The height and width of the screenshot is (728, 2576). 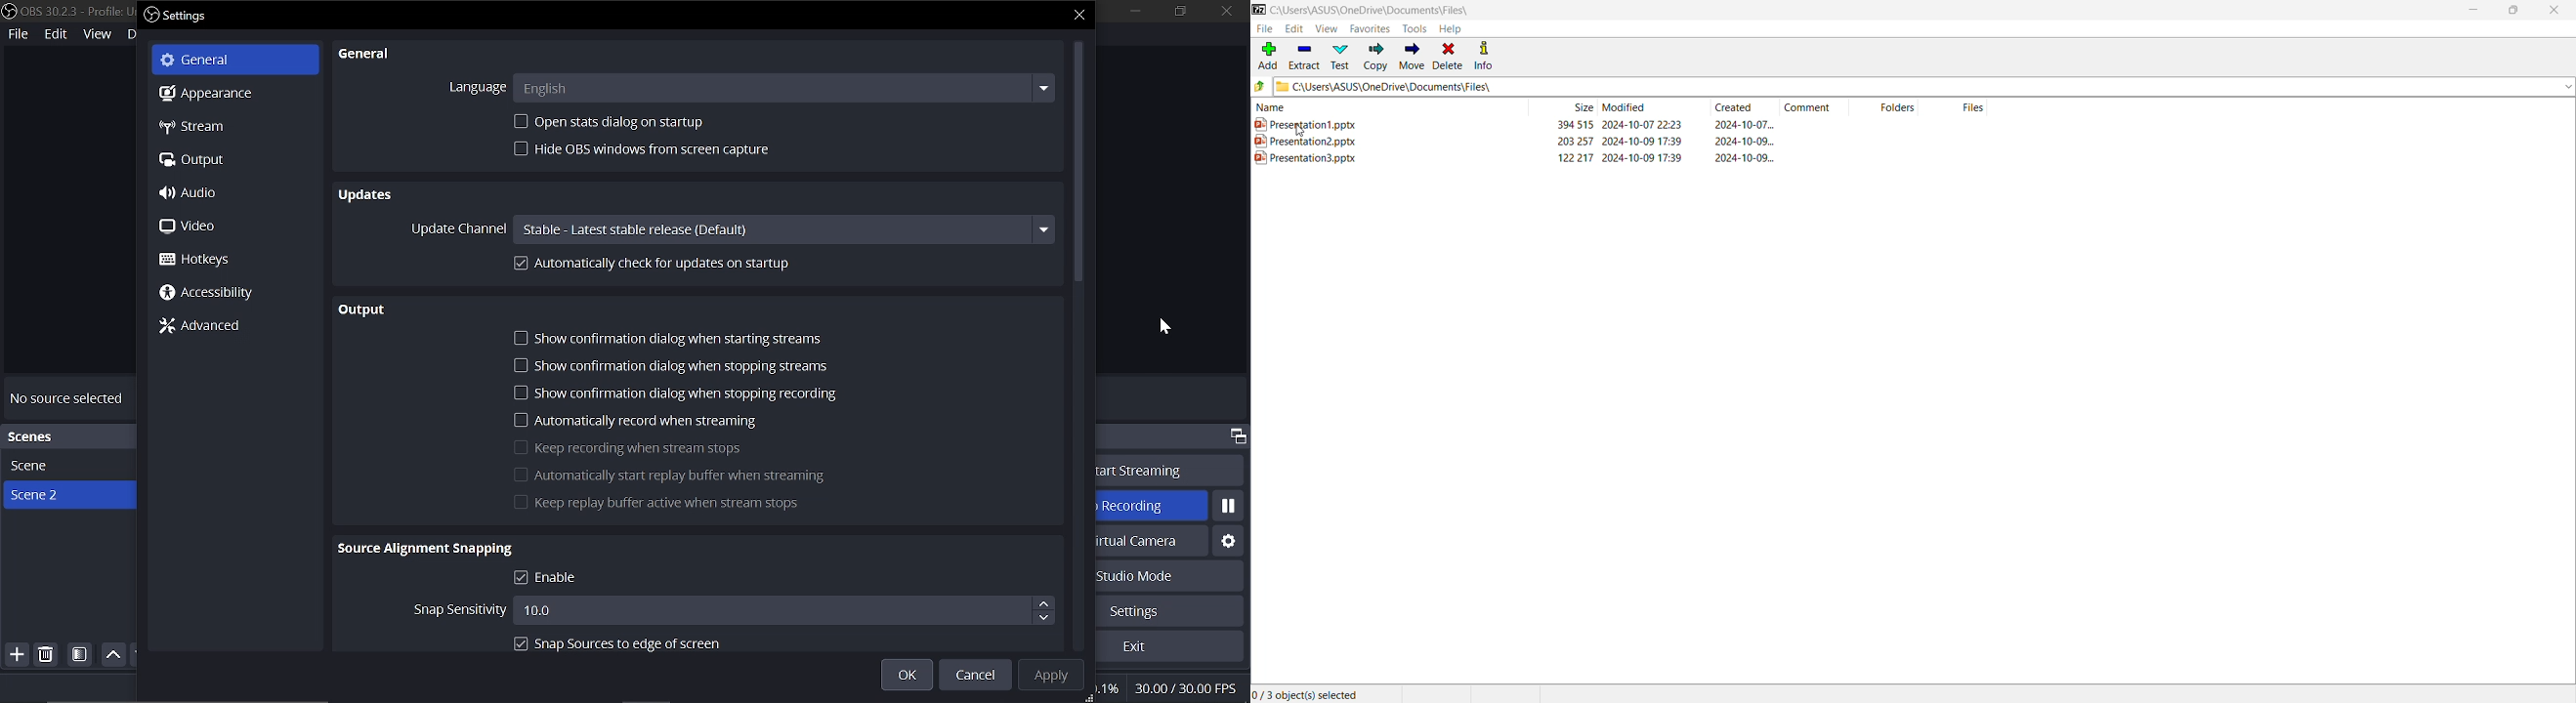 What do you see at coordinates (1449, 55) in the screenshot?
I see `Delete` at bounding box center [1449, 55].